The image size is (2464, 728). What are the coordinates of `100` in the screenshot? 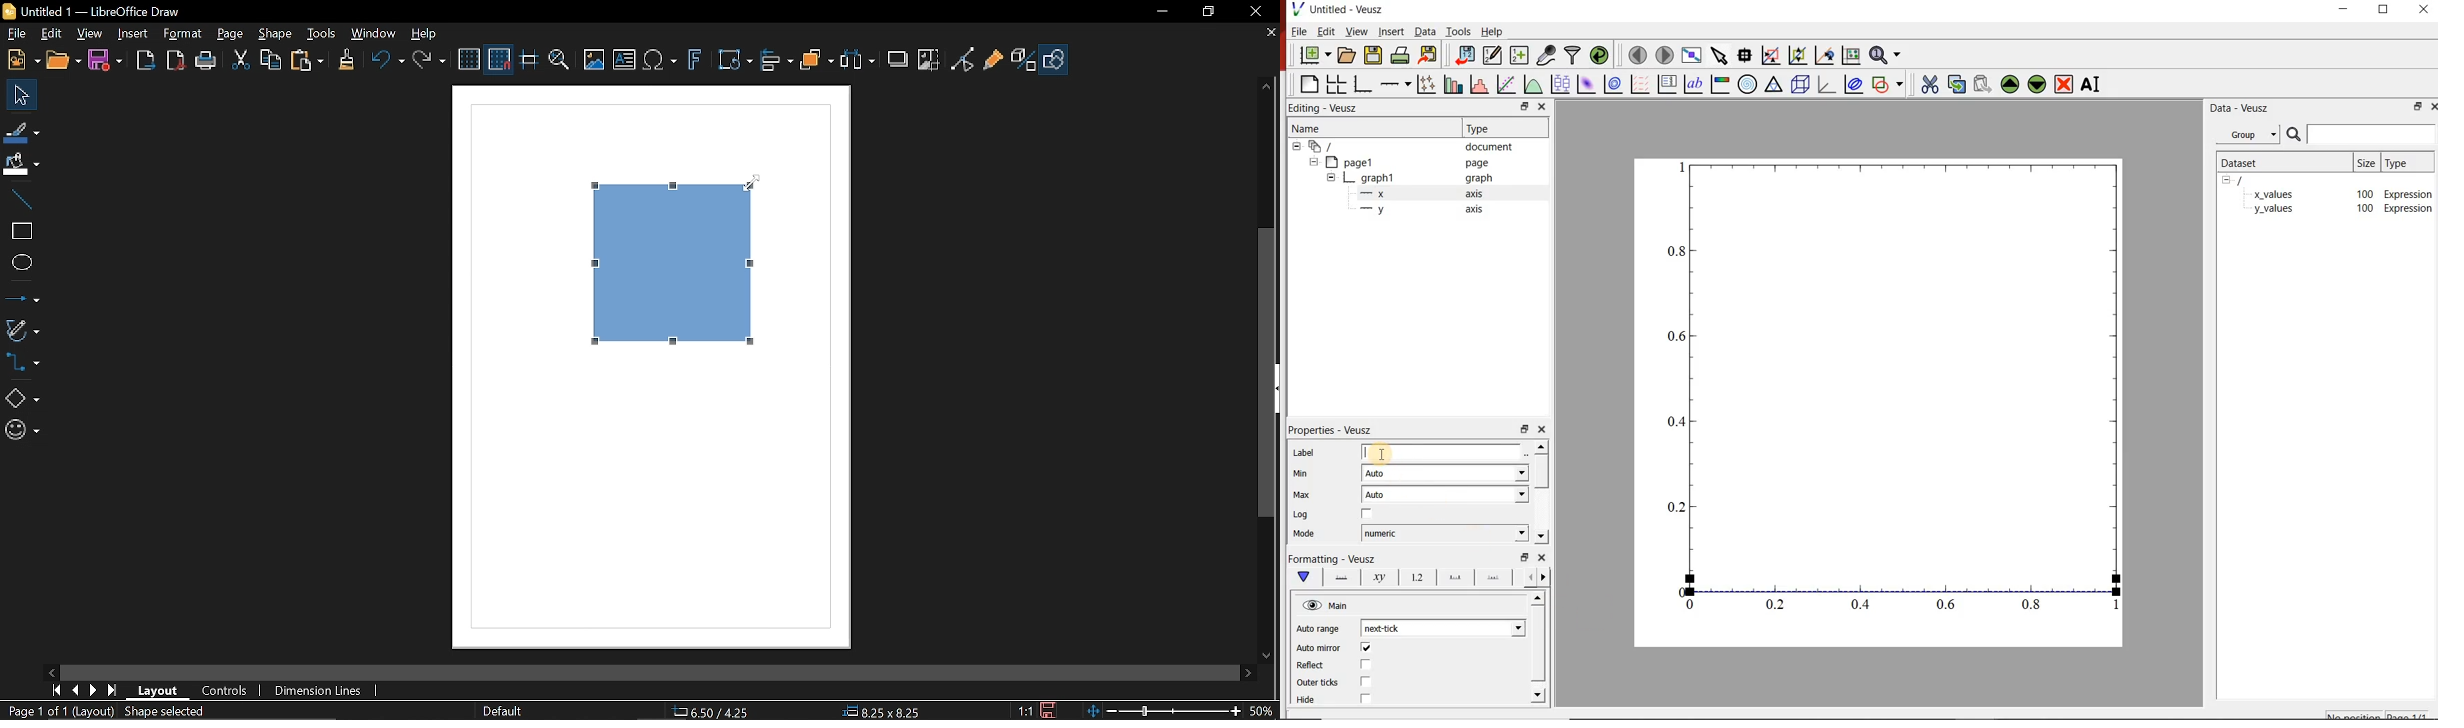 It's located at (2365, 193).